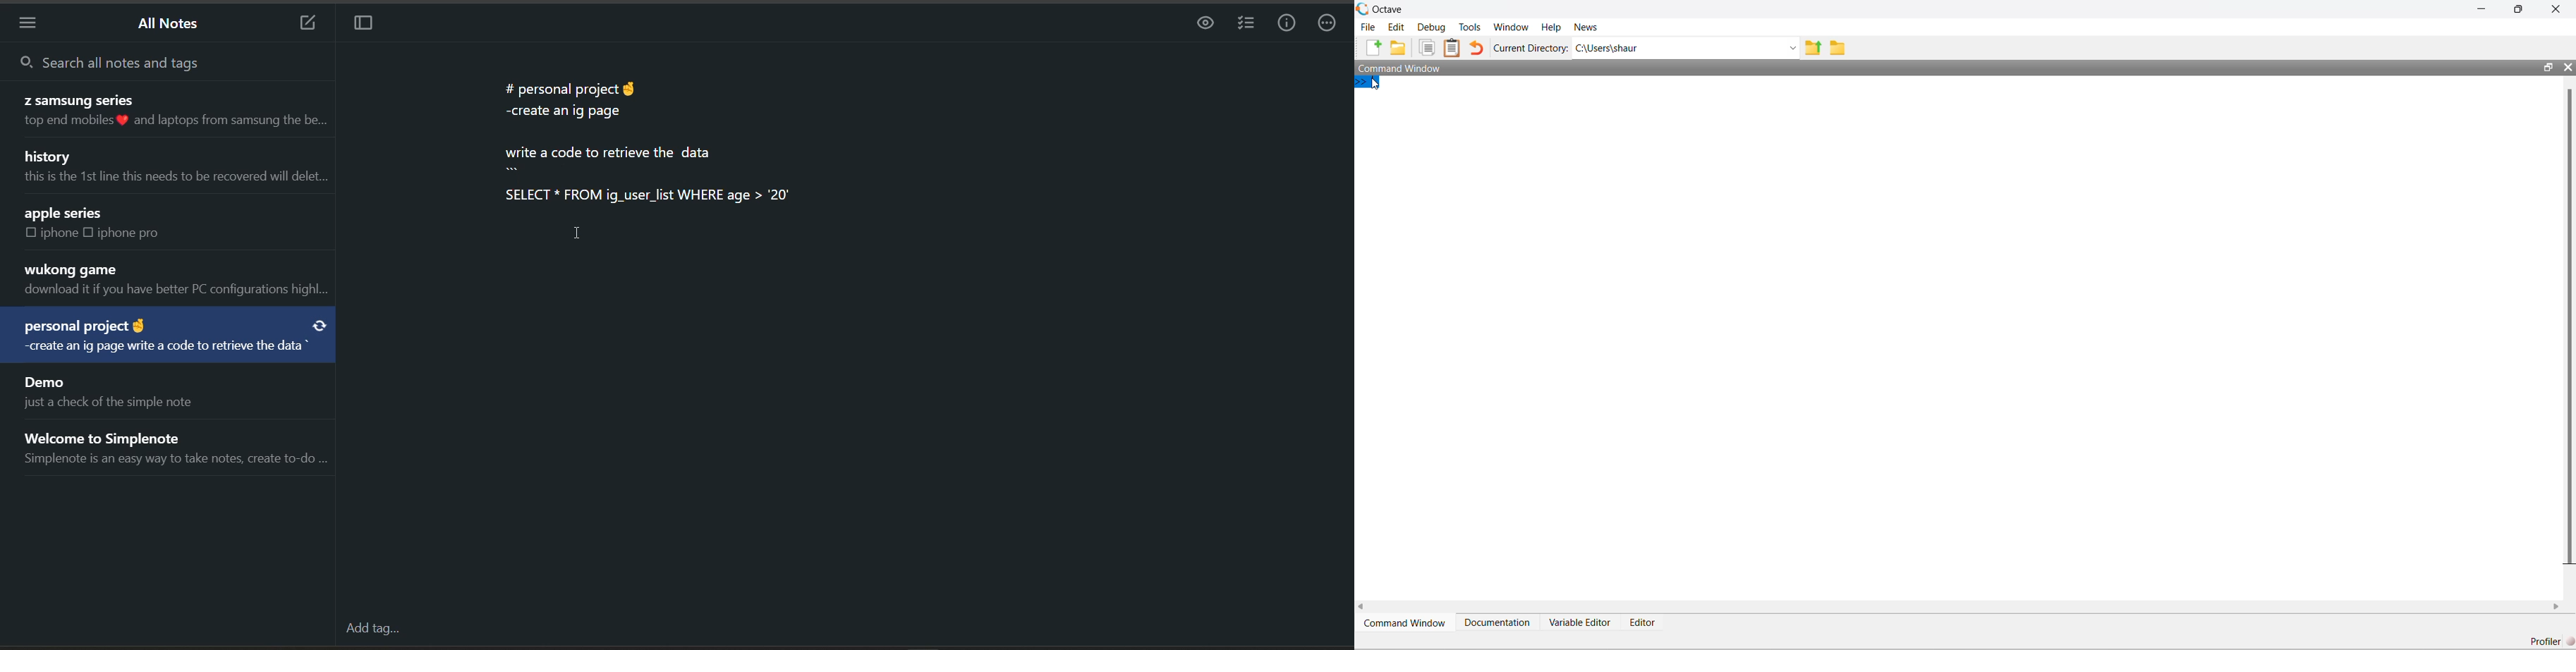 The height and width of the screenshot is (672, 2576). I want to click on File, so click(1367, 26).